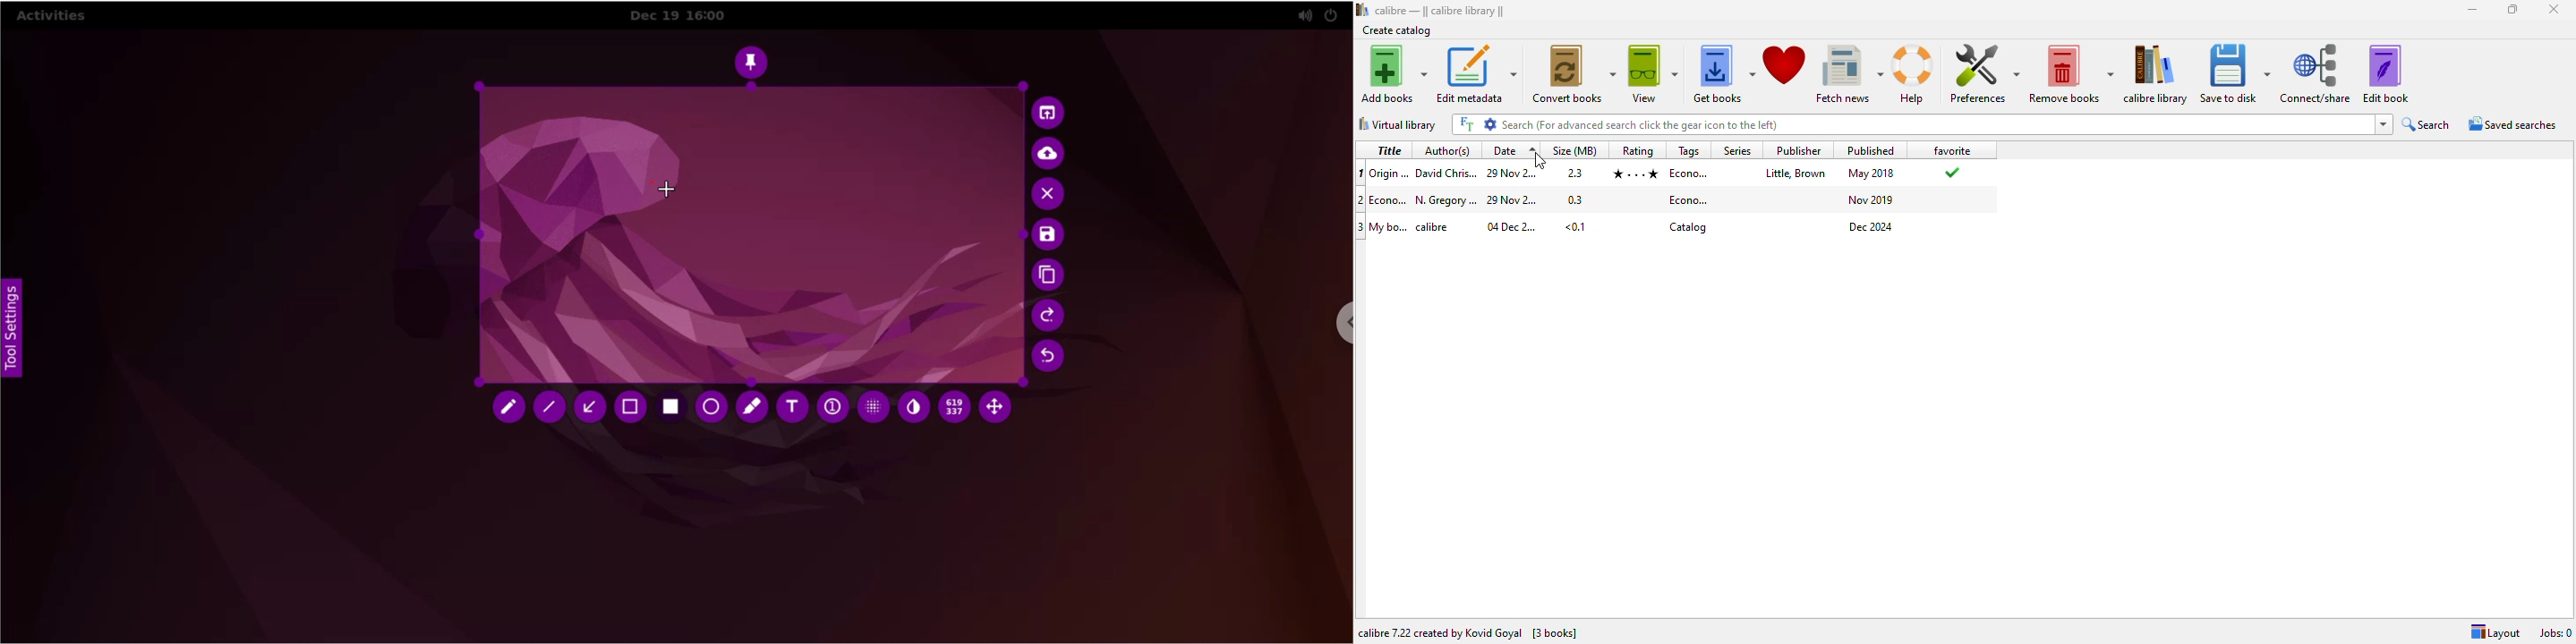 The height and width of the screenshot is (644, 2576). Describe the element at coordinates (1395, 74) in the screenshot. I see `add books` at that location.